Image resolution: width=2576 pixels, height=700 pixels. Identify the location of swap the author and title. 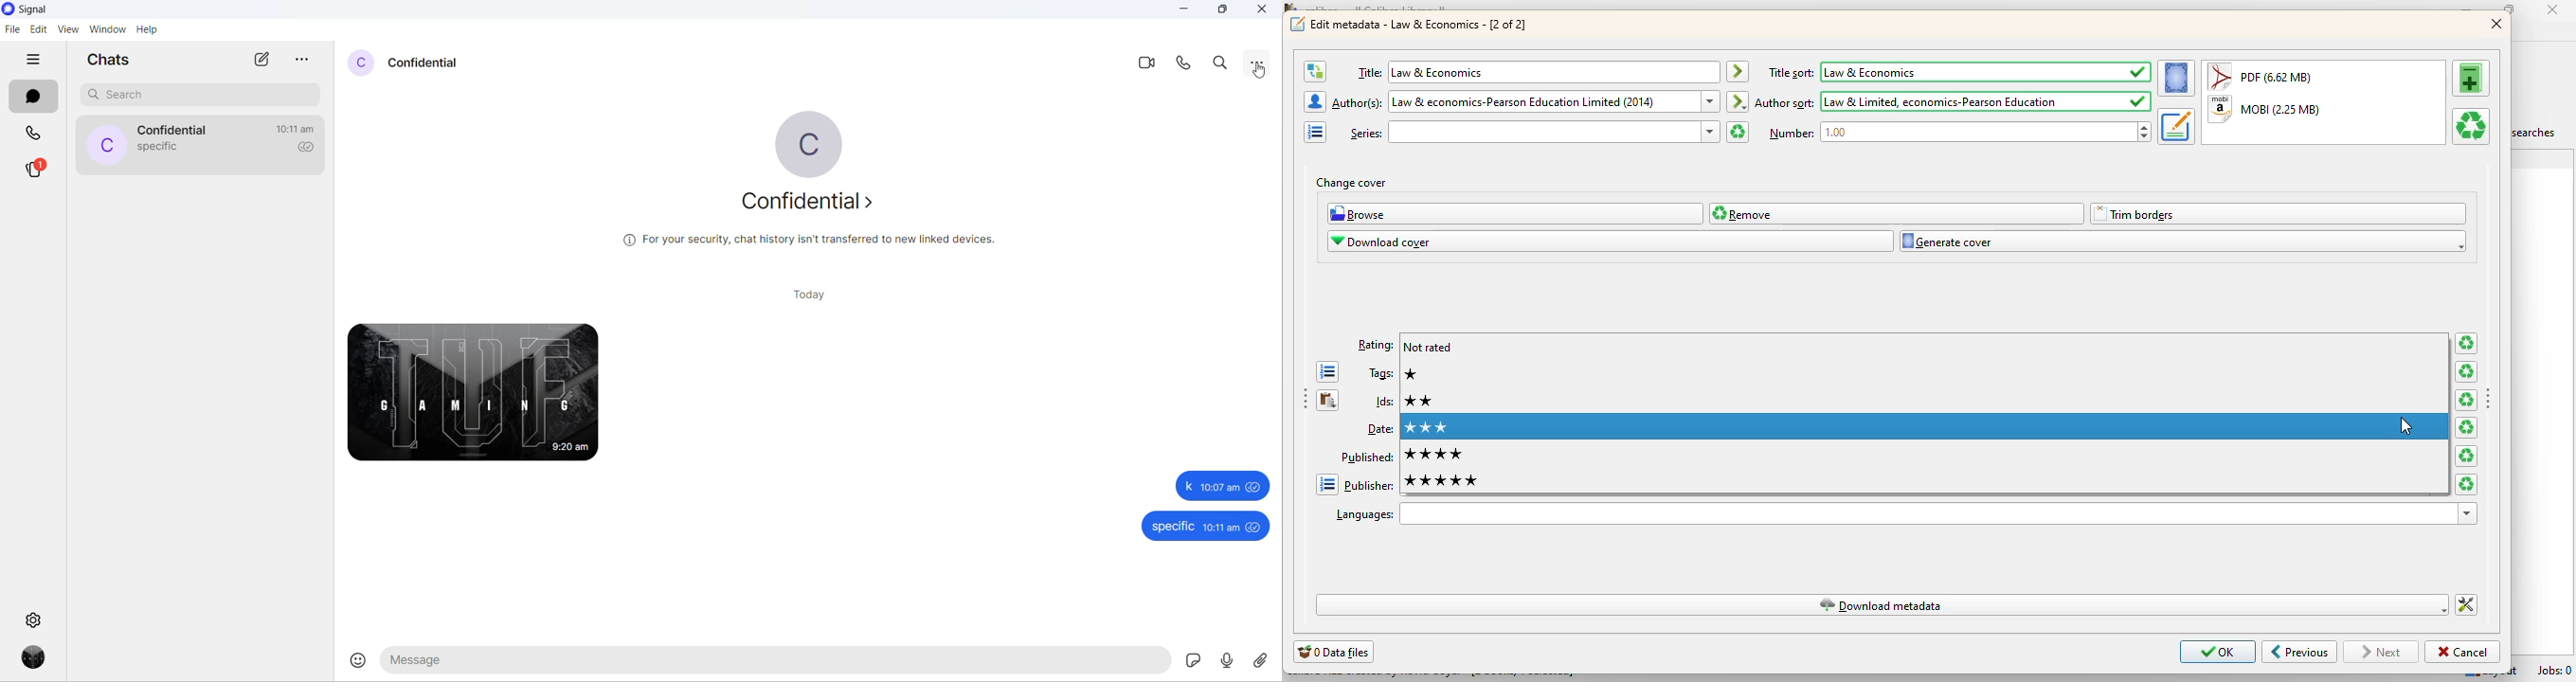
(1314, 71).